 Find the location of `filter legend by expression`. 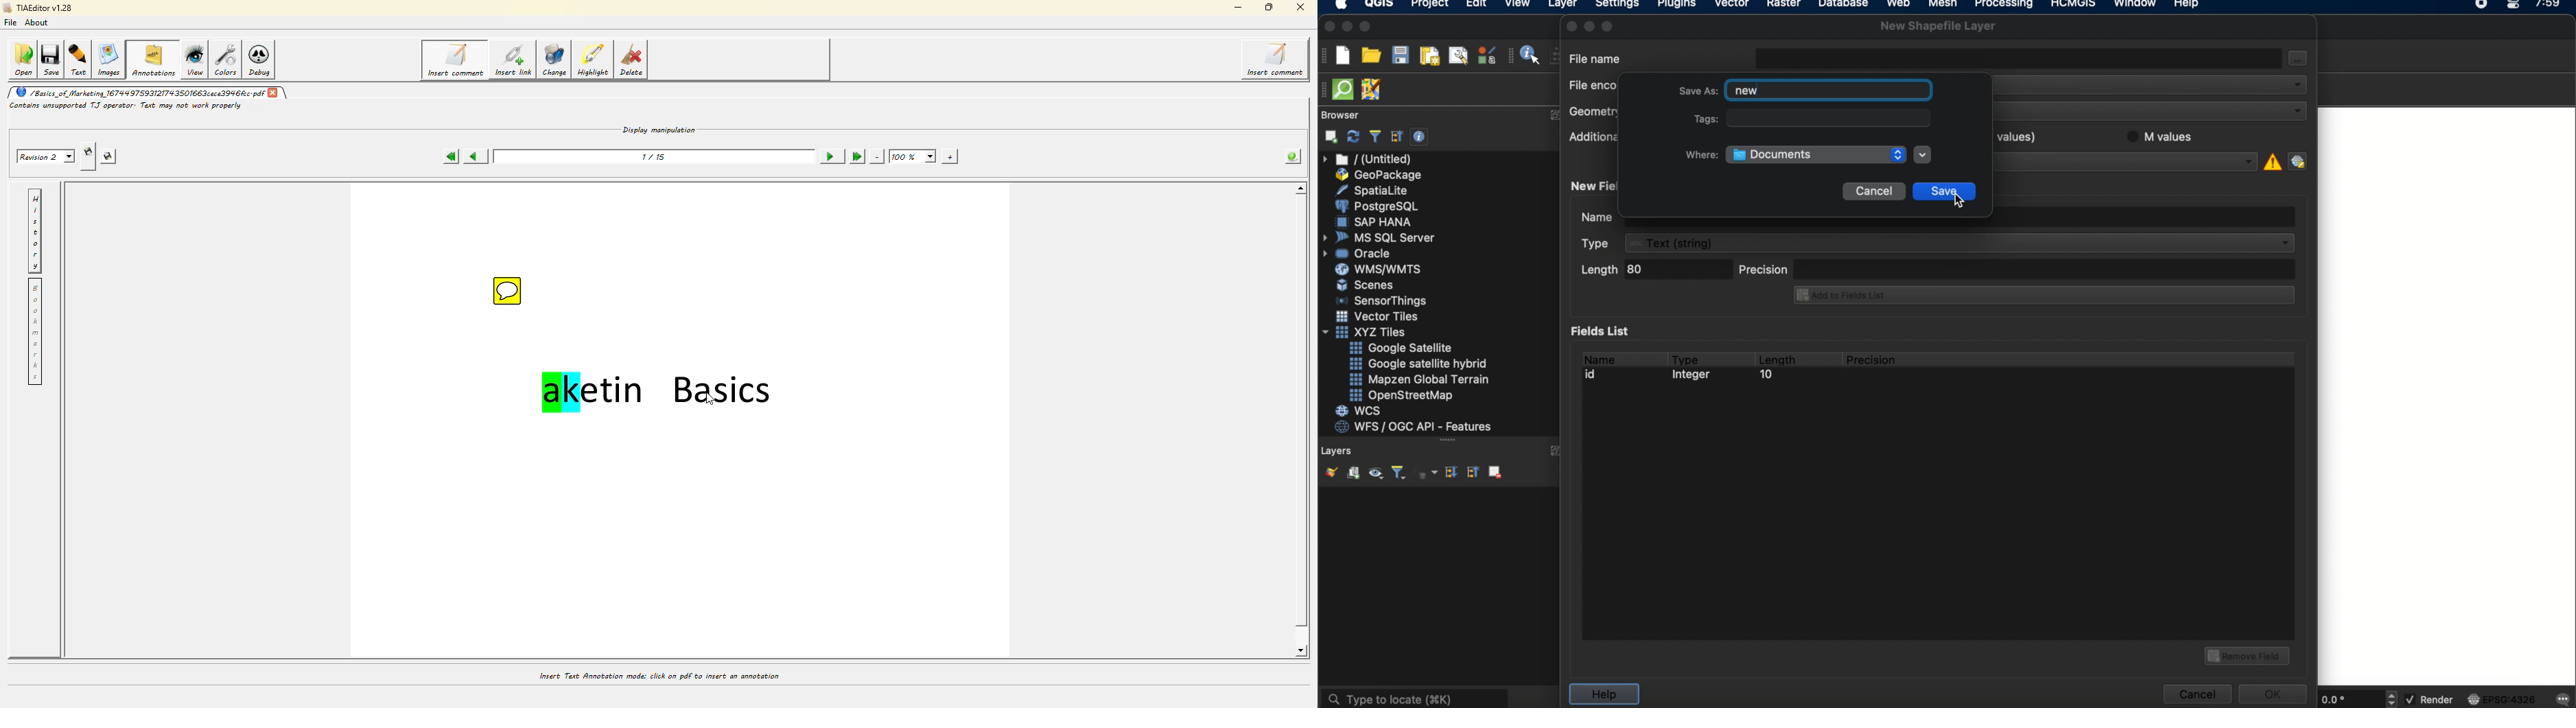

filter legend by expression is located at coordinates (1427, 473).